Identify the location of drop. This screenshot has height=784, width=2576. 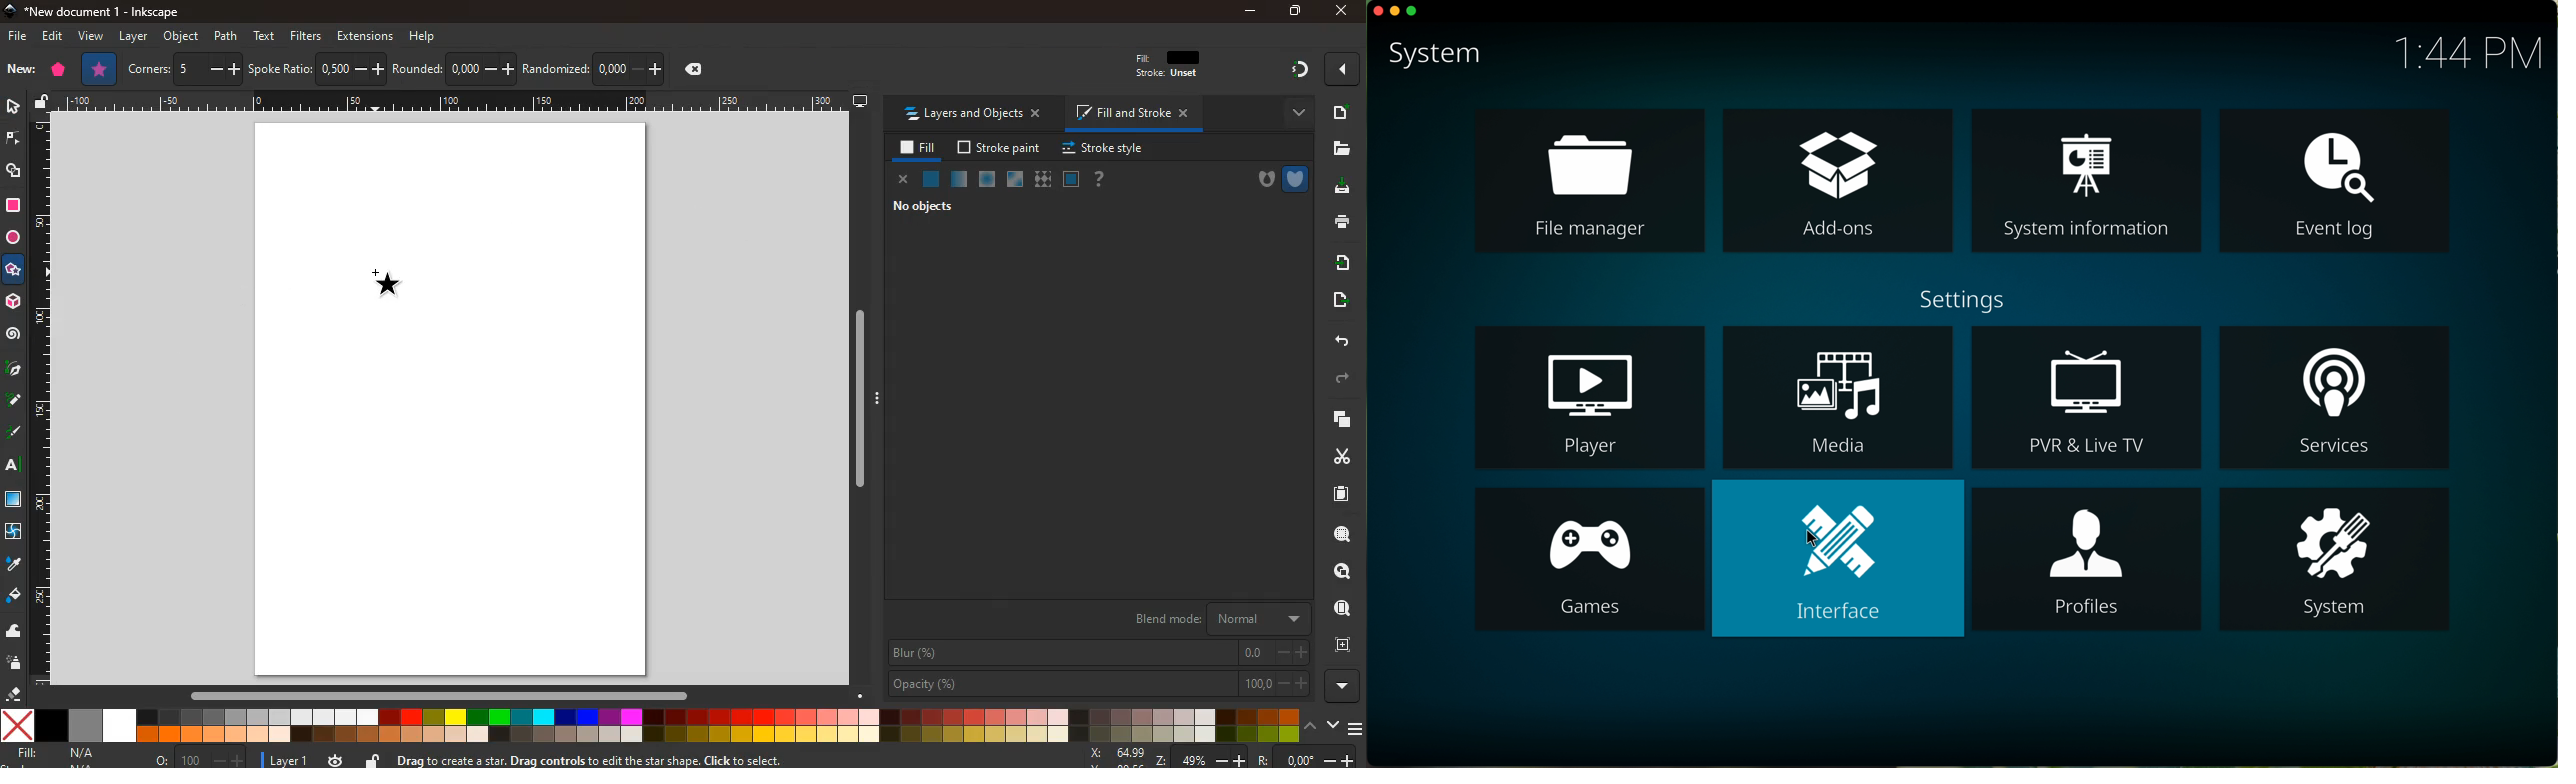
(14, 564).